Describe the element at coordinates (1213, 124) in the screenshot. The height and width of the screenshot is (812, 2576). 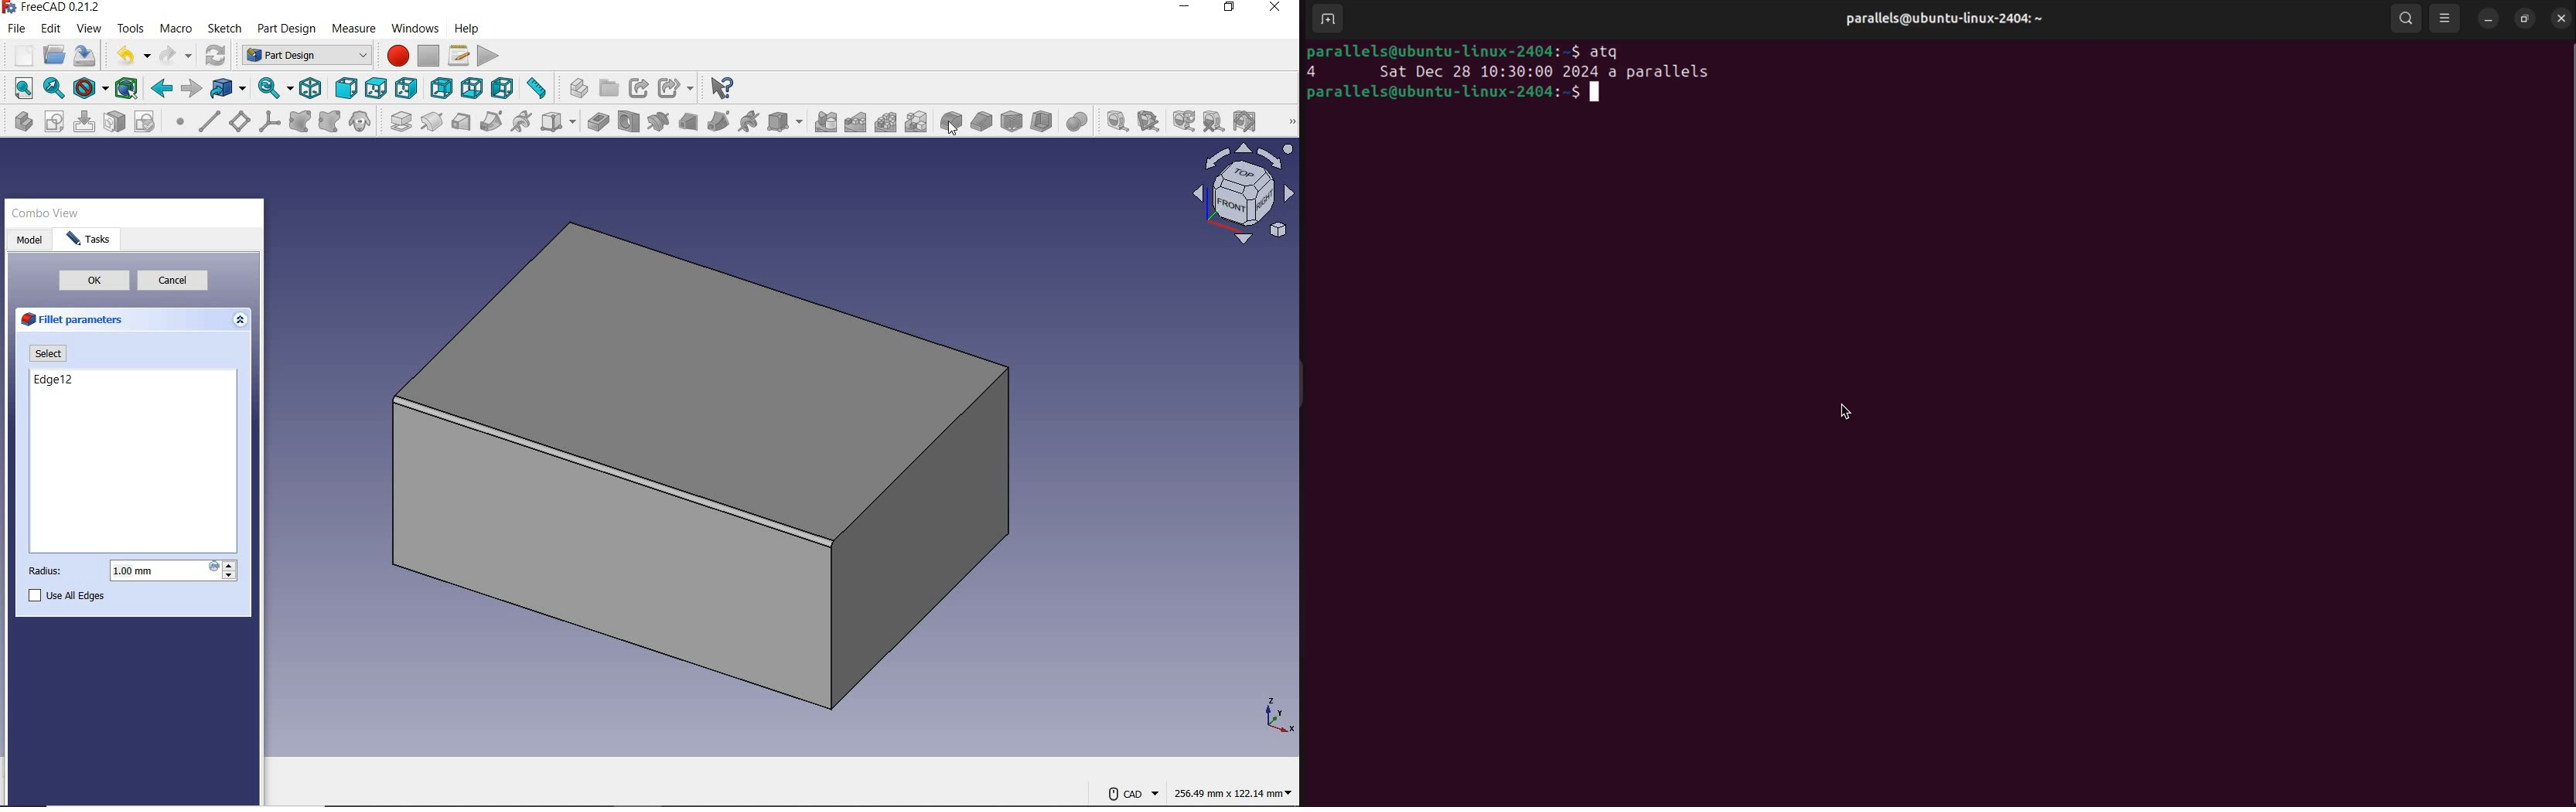
I see `clear all` at that location.